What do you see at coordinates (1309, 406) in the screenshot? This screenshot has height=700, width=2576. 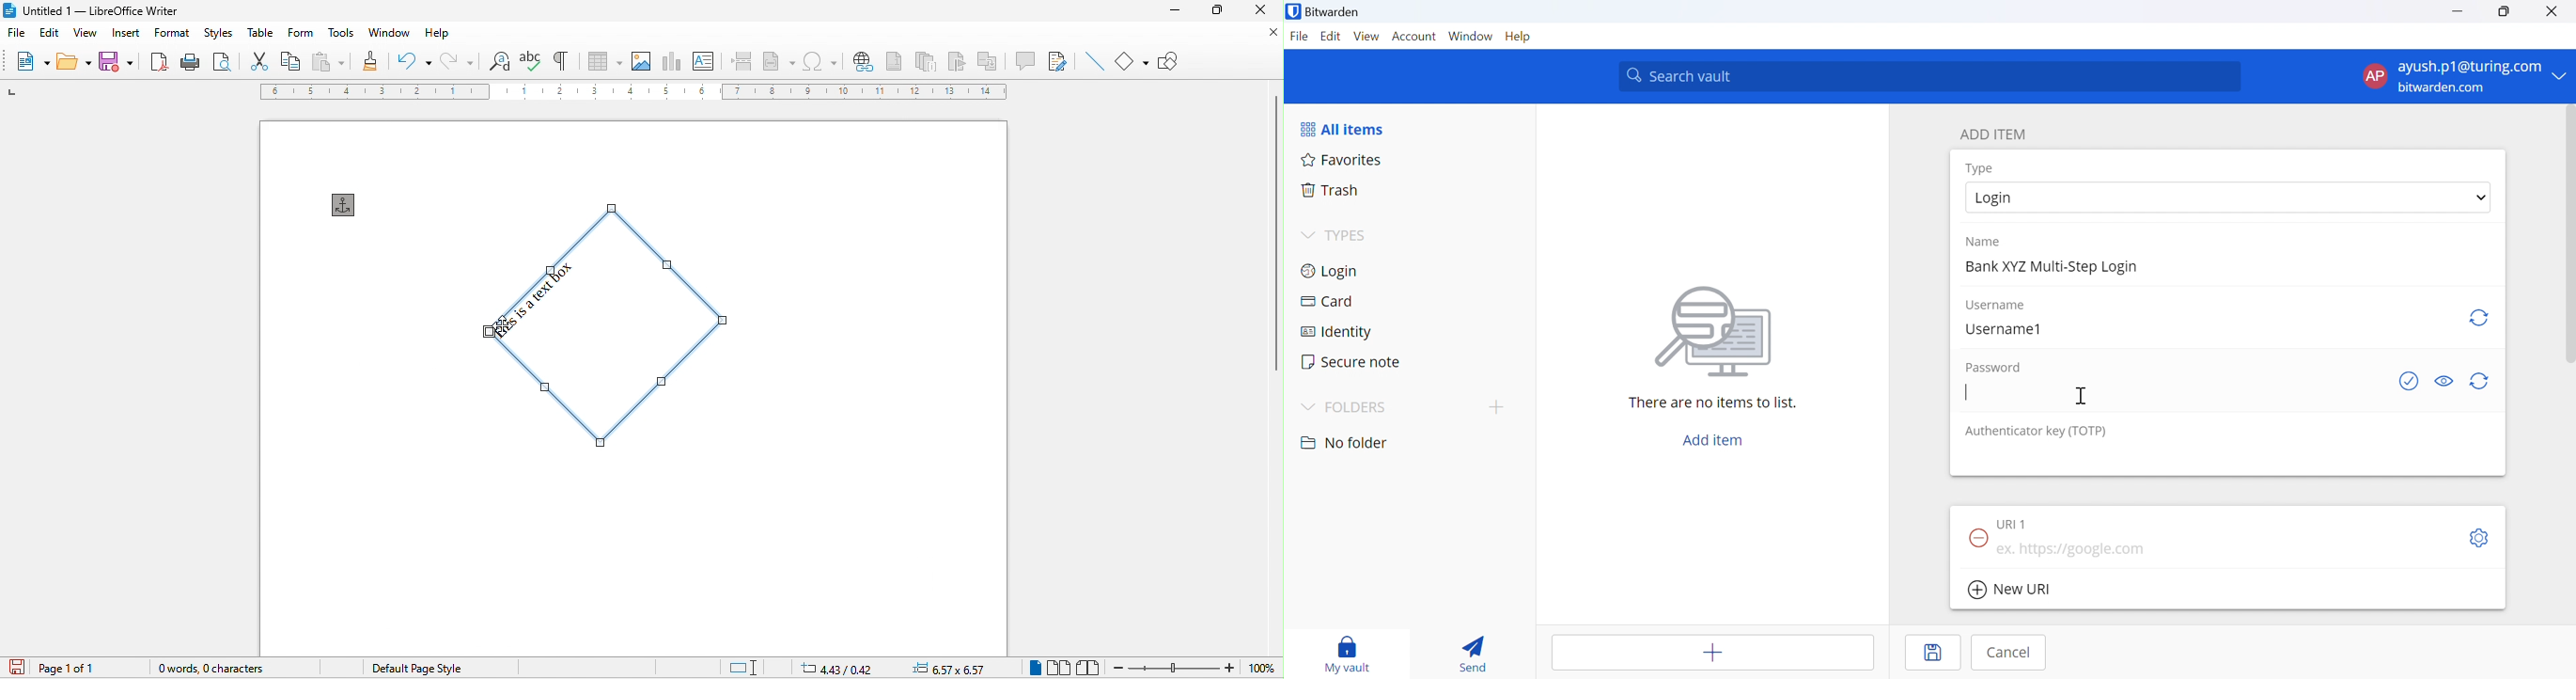 I see `Drop Down` at bounding box center [1309, 406].